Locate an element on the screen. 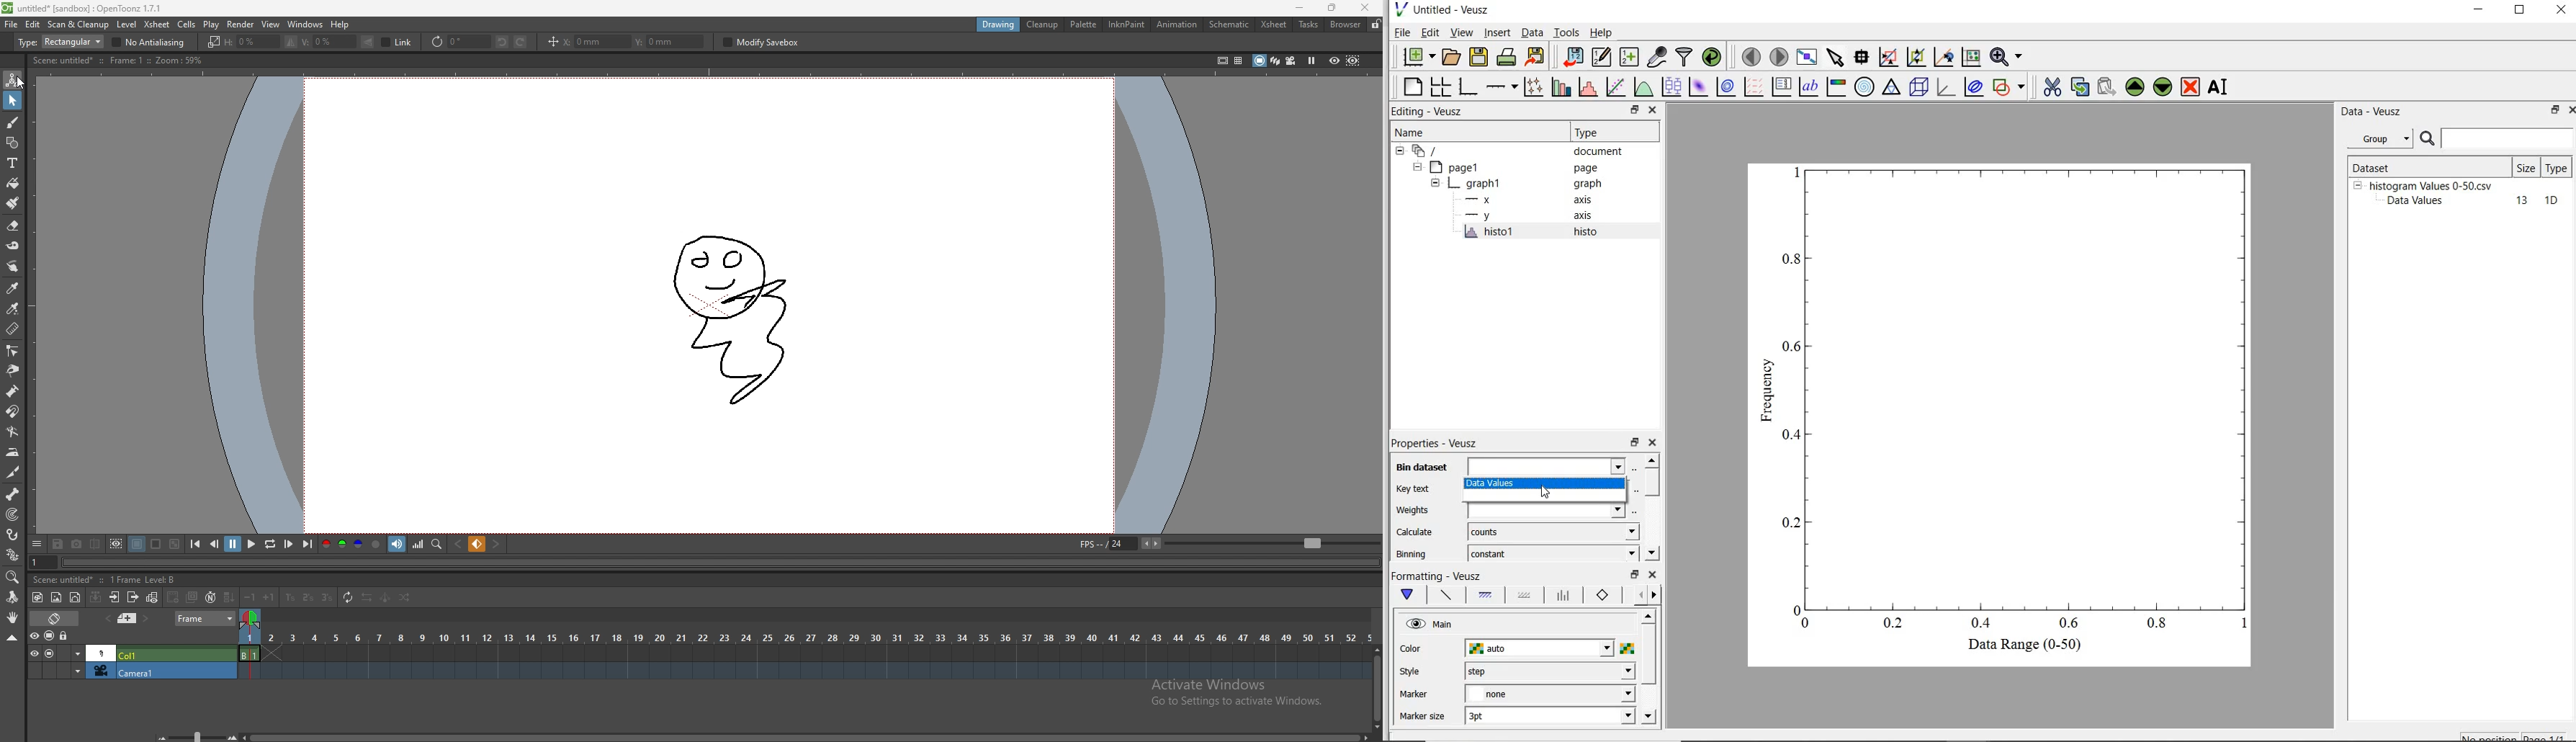  plastic is located at coordinates (13, 554).